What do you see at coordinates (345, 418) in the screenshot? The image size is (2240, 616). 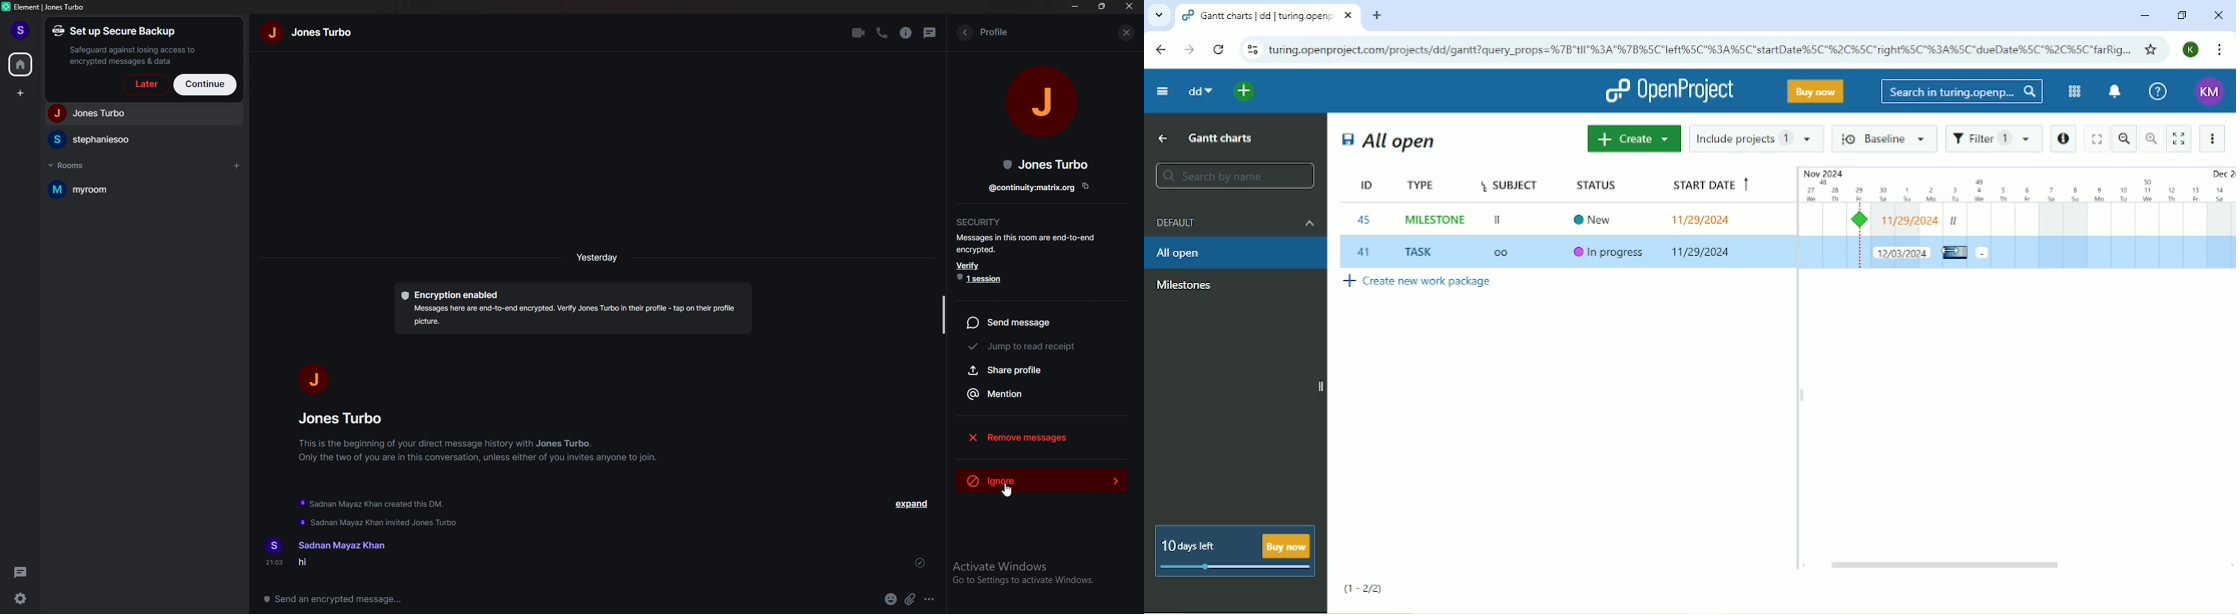 I see `people` at bounding box center [345, 418].